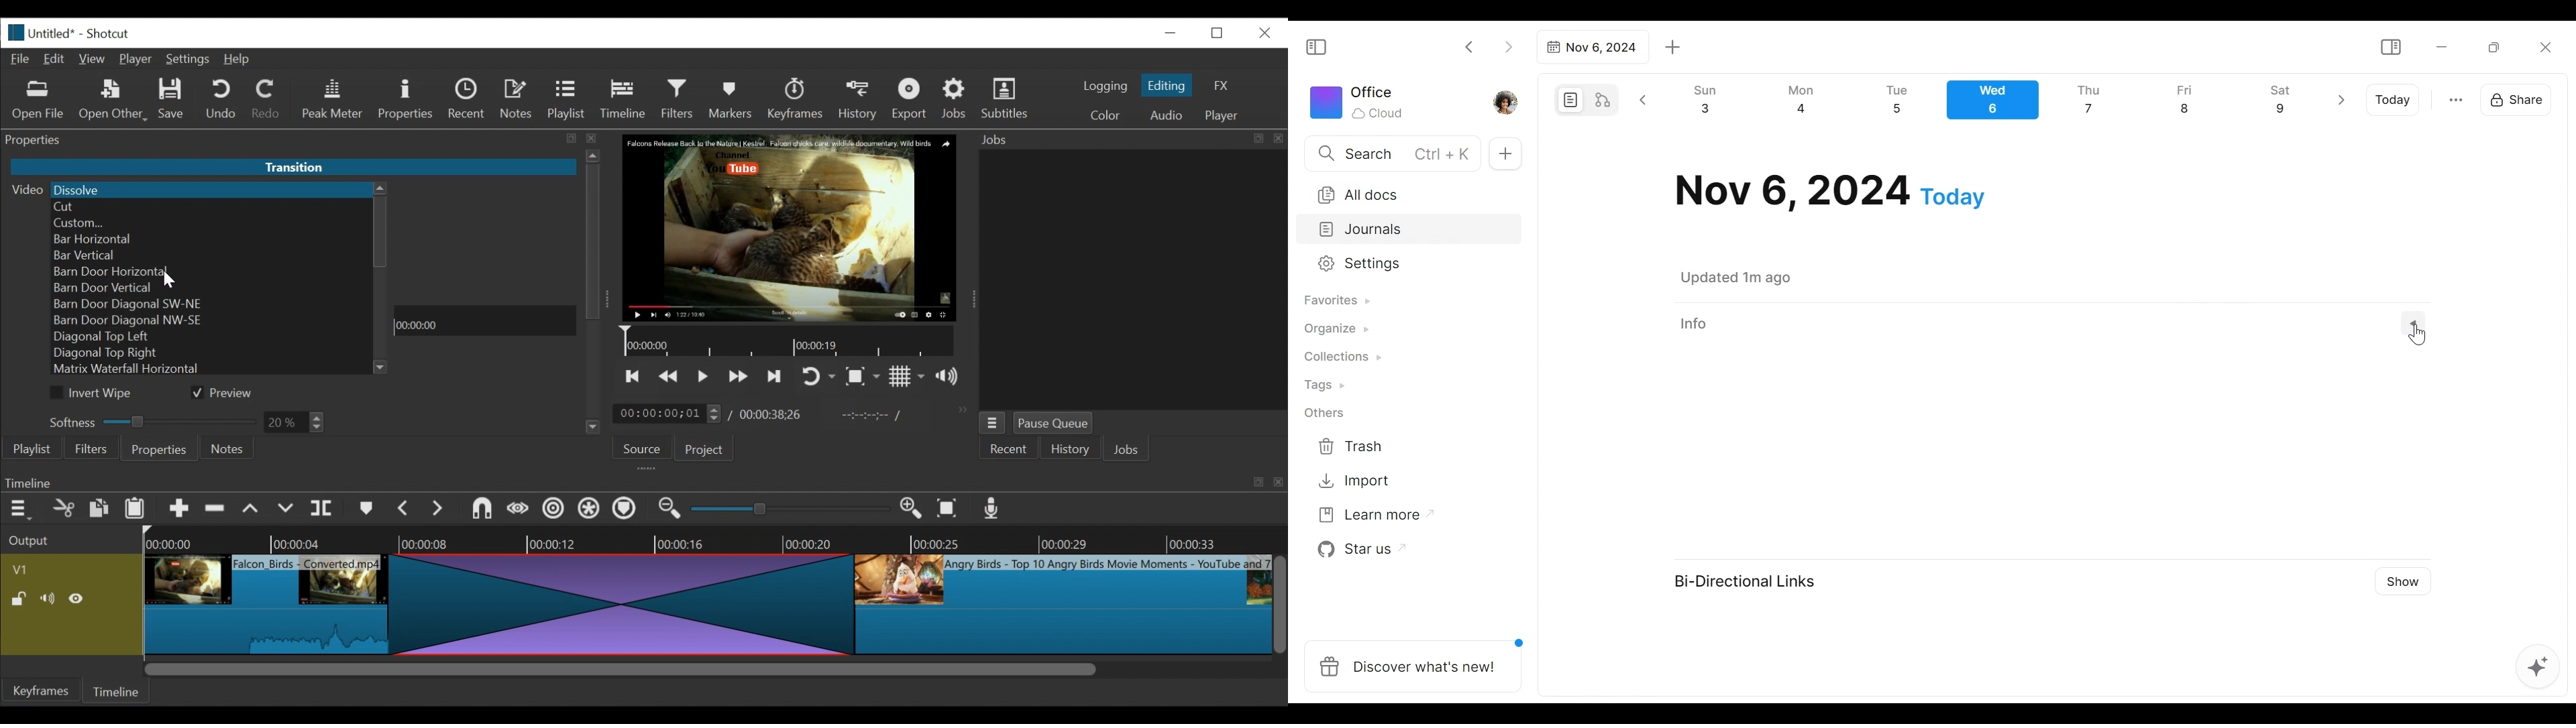  I want to click on Import, so click(1356, 479).